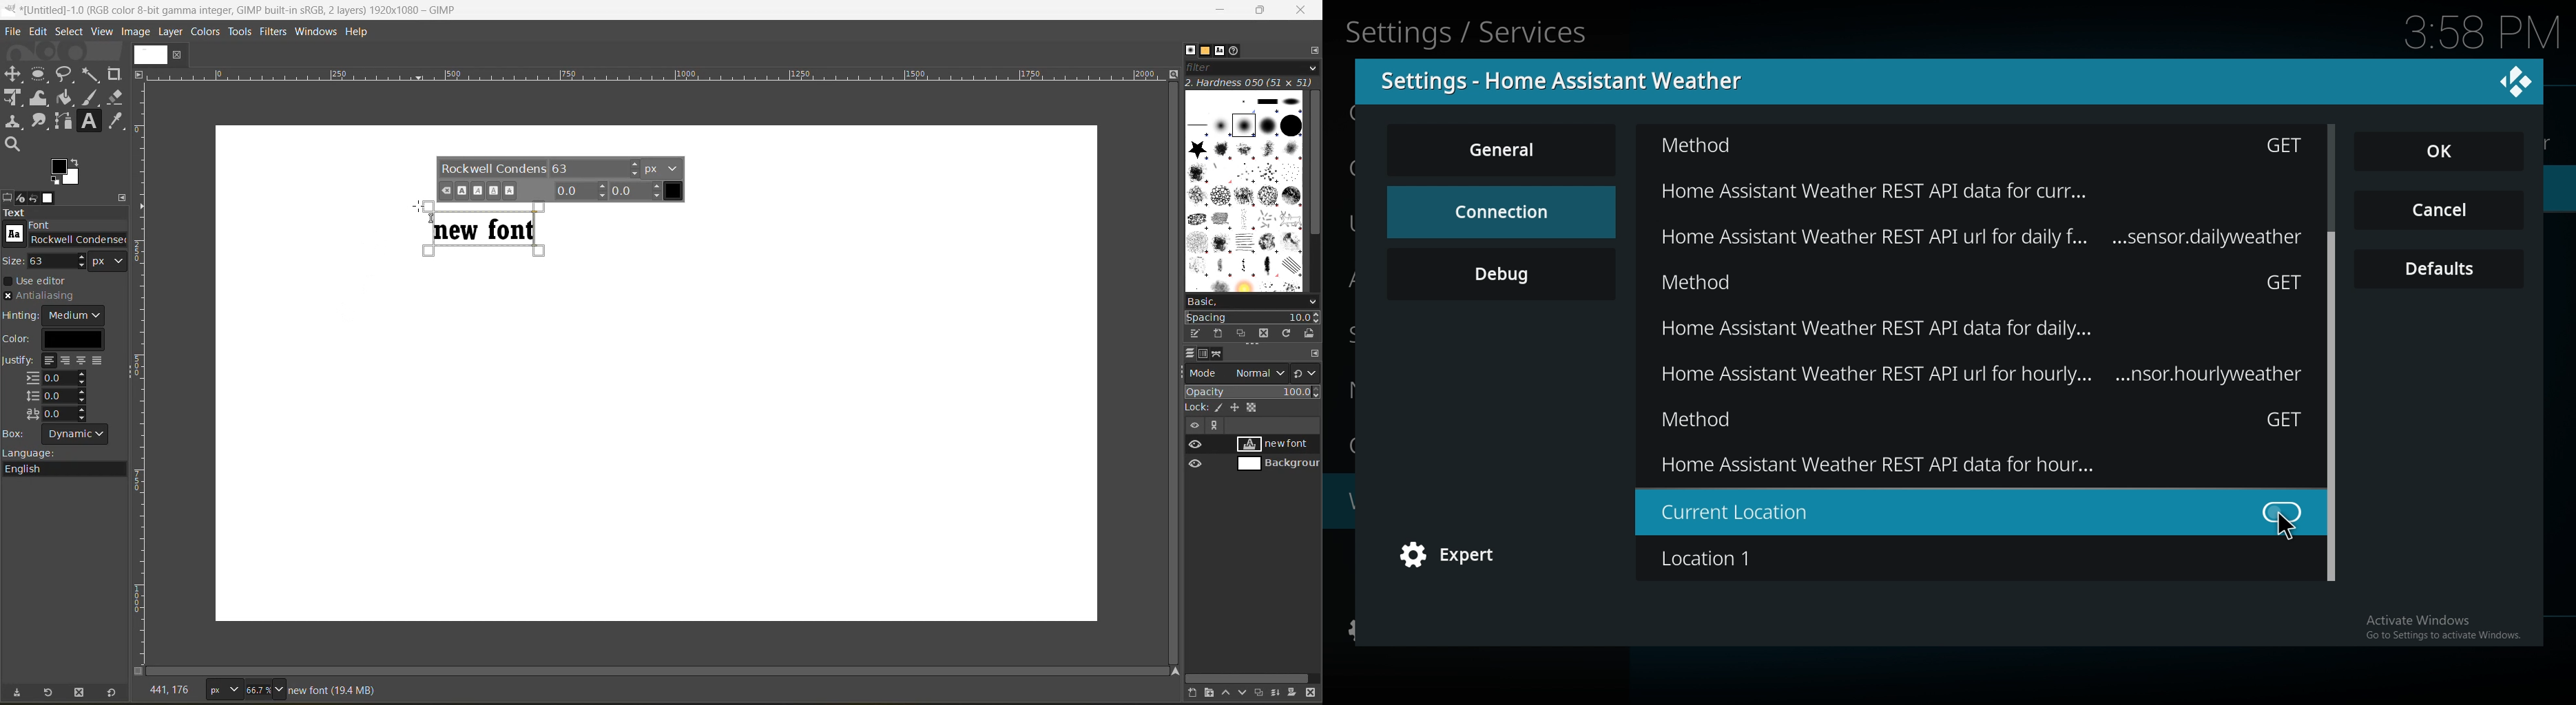 The width and height of the screenshot is (2576, 728). What do you see at coordinates (562, 179) in the screenshot?
I see `text font options` at bounding box center [562, 179].